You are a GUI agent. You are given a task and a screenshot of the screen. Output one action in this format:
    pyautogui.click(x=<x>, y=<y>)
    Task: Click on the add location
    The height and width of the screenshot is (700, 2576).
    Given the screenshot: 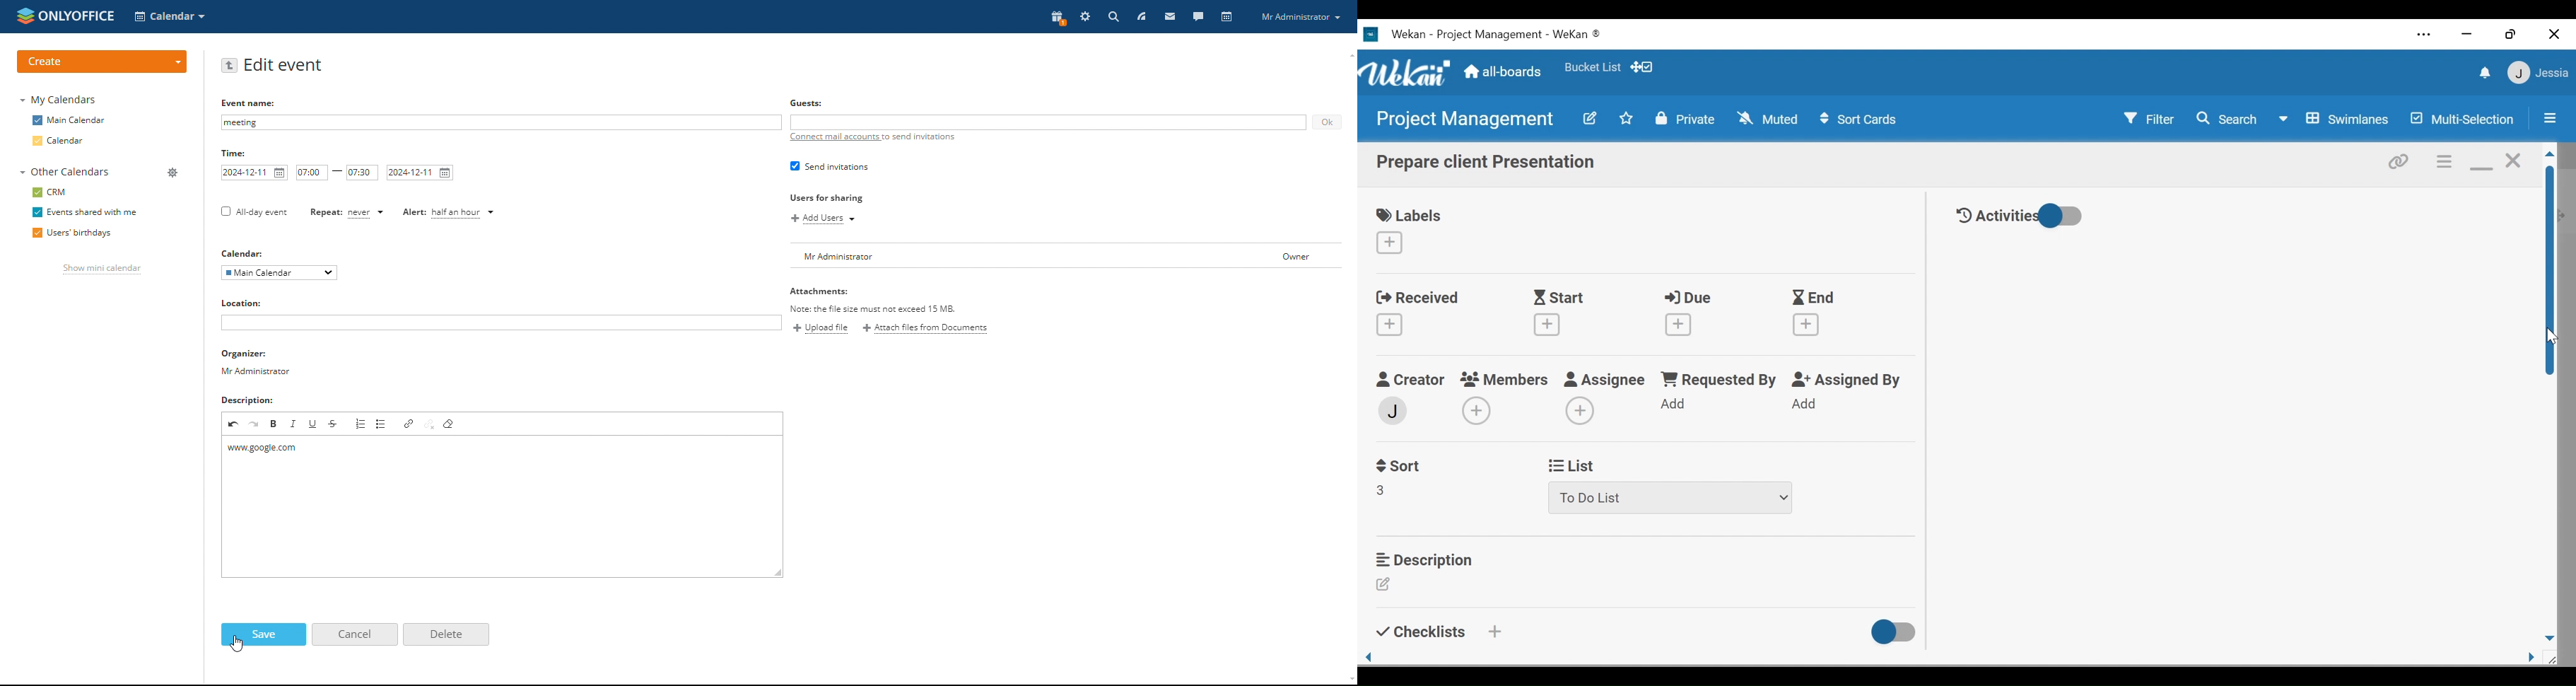 What is the action you would take?
    pyautogui.click(x=501, y=322)
    